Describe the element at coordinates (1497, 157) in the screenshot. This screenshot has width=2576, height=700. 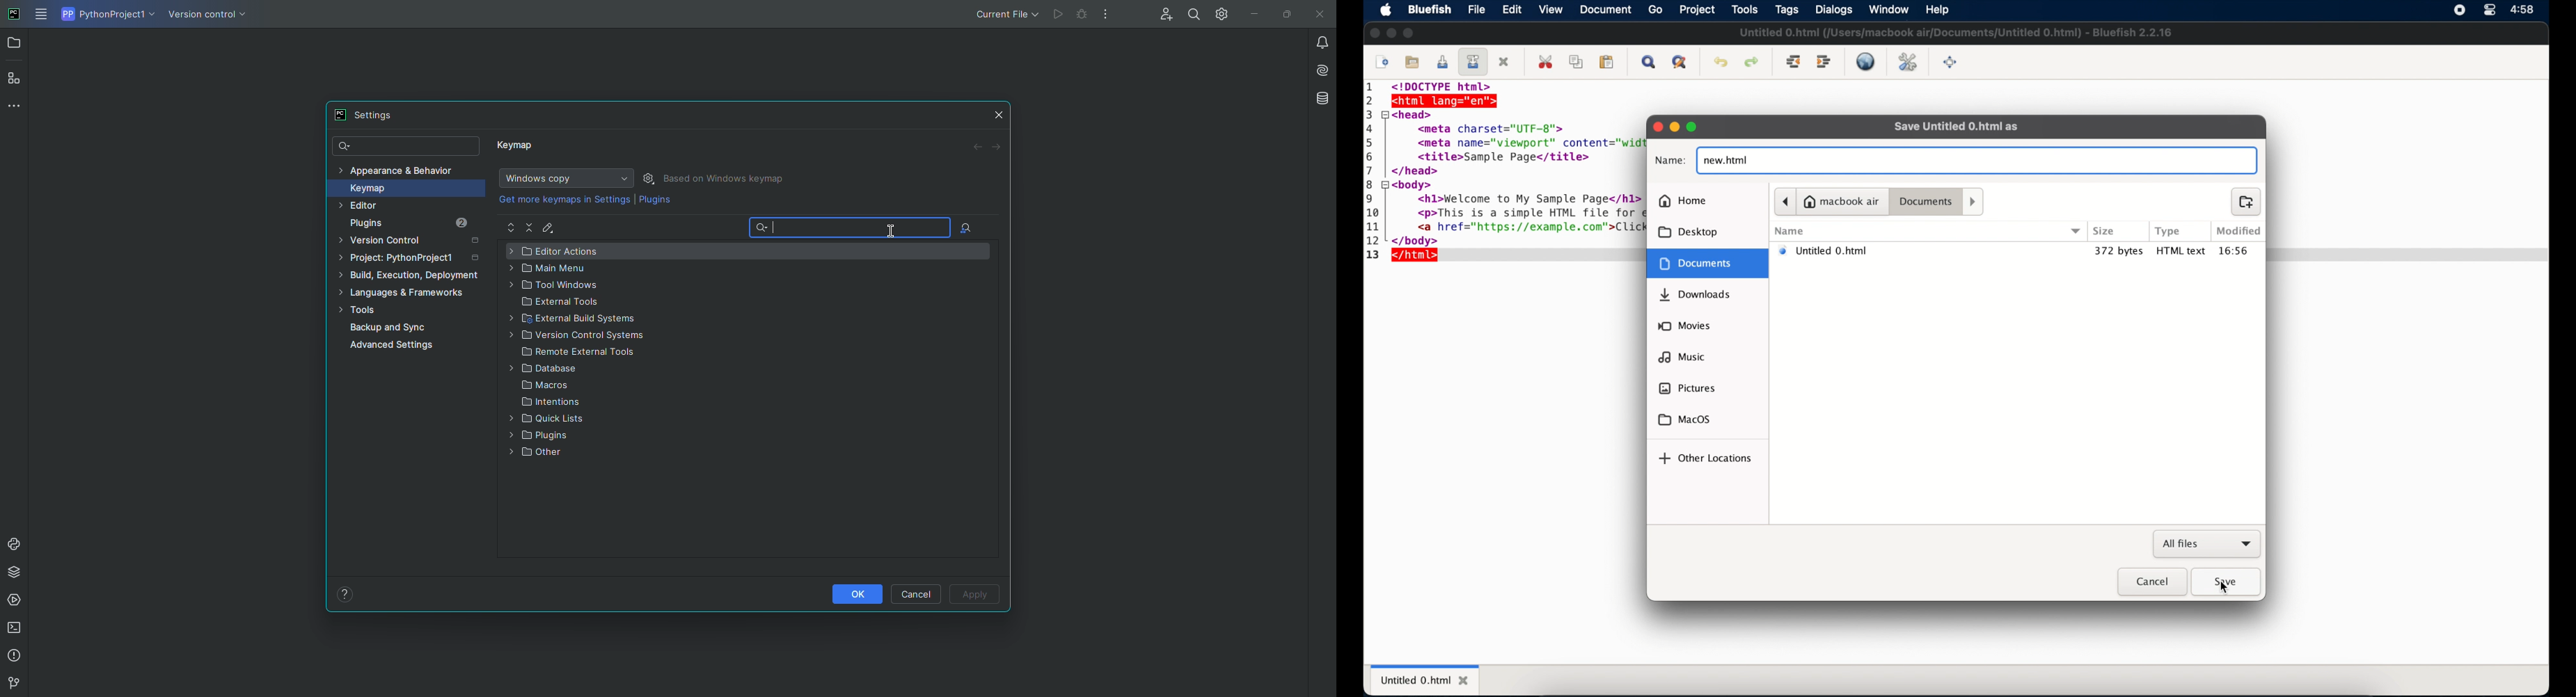
I see `<title>Sample Page</title>` at that location.